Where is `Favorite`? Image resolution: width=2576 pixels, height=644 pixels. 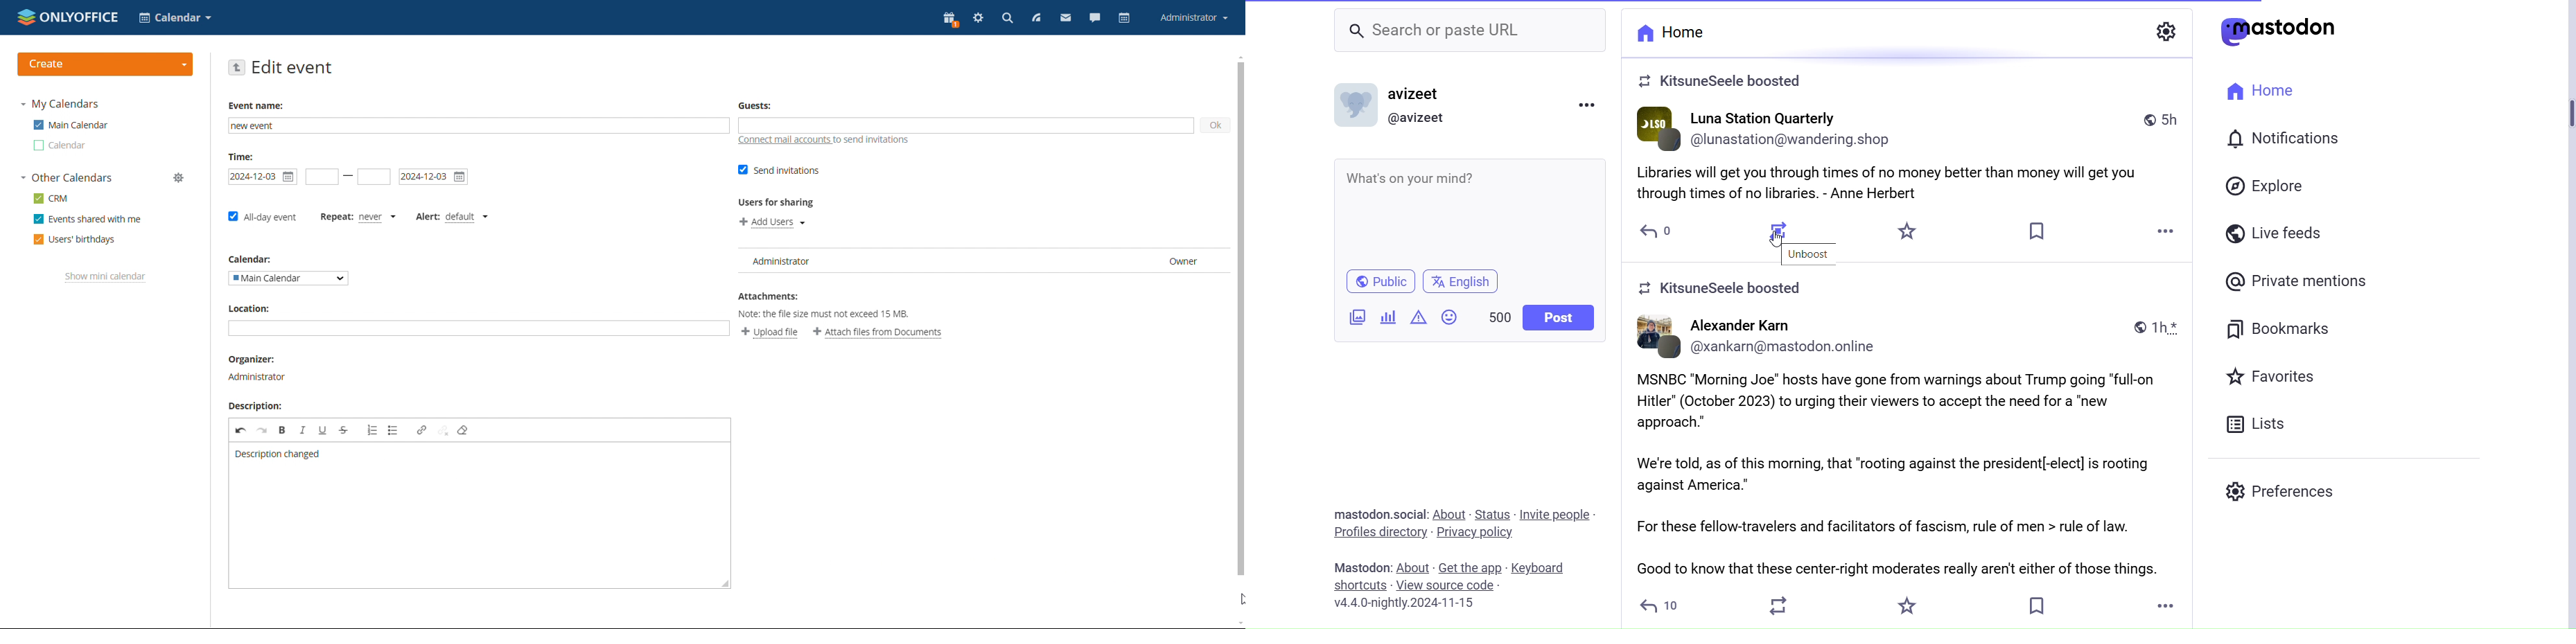 Favorite is located at coordinates (1910, 605).